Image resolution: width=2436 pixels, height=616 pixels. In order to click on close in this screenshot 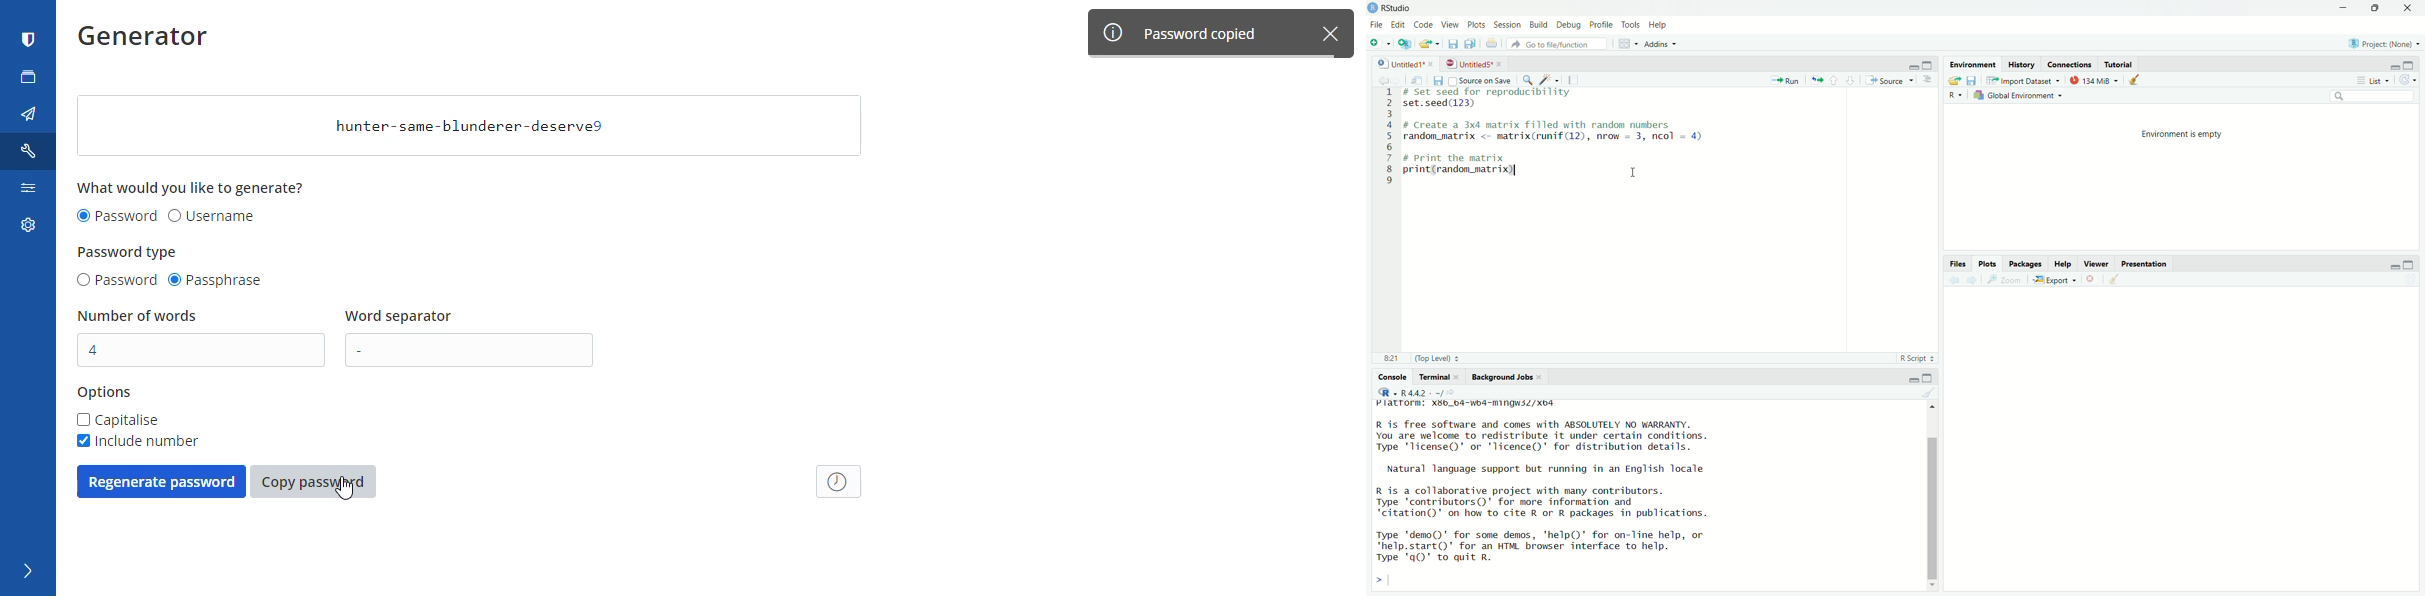, I will do `click(2092, 279)`.